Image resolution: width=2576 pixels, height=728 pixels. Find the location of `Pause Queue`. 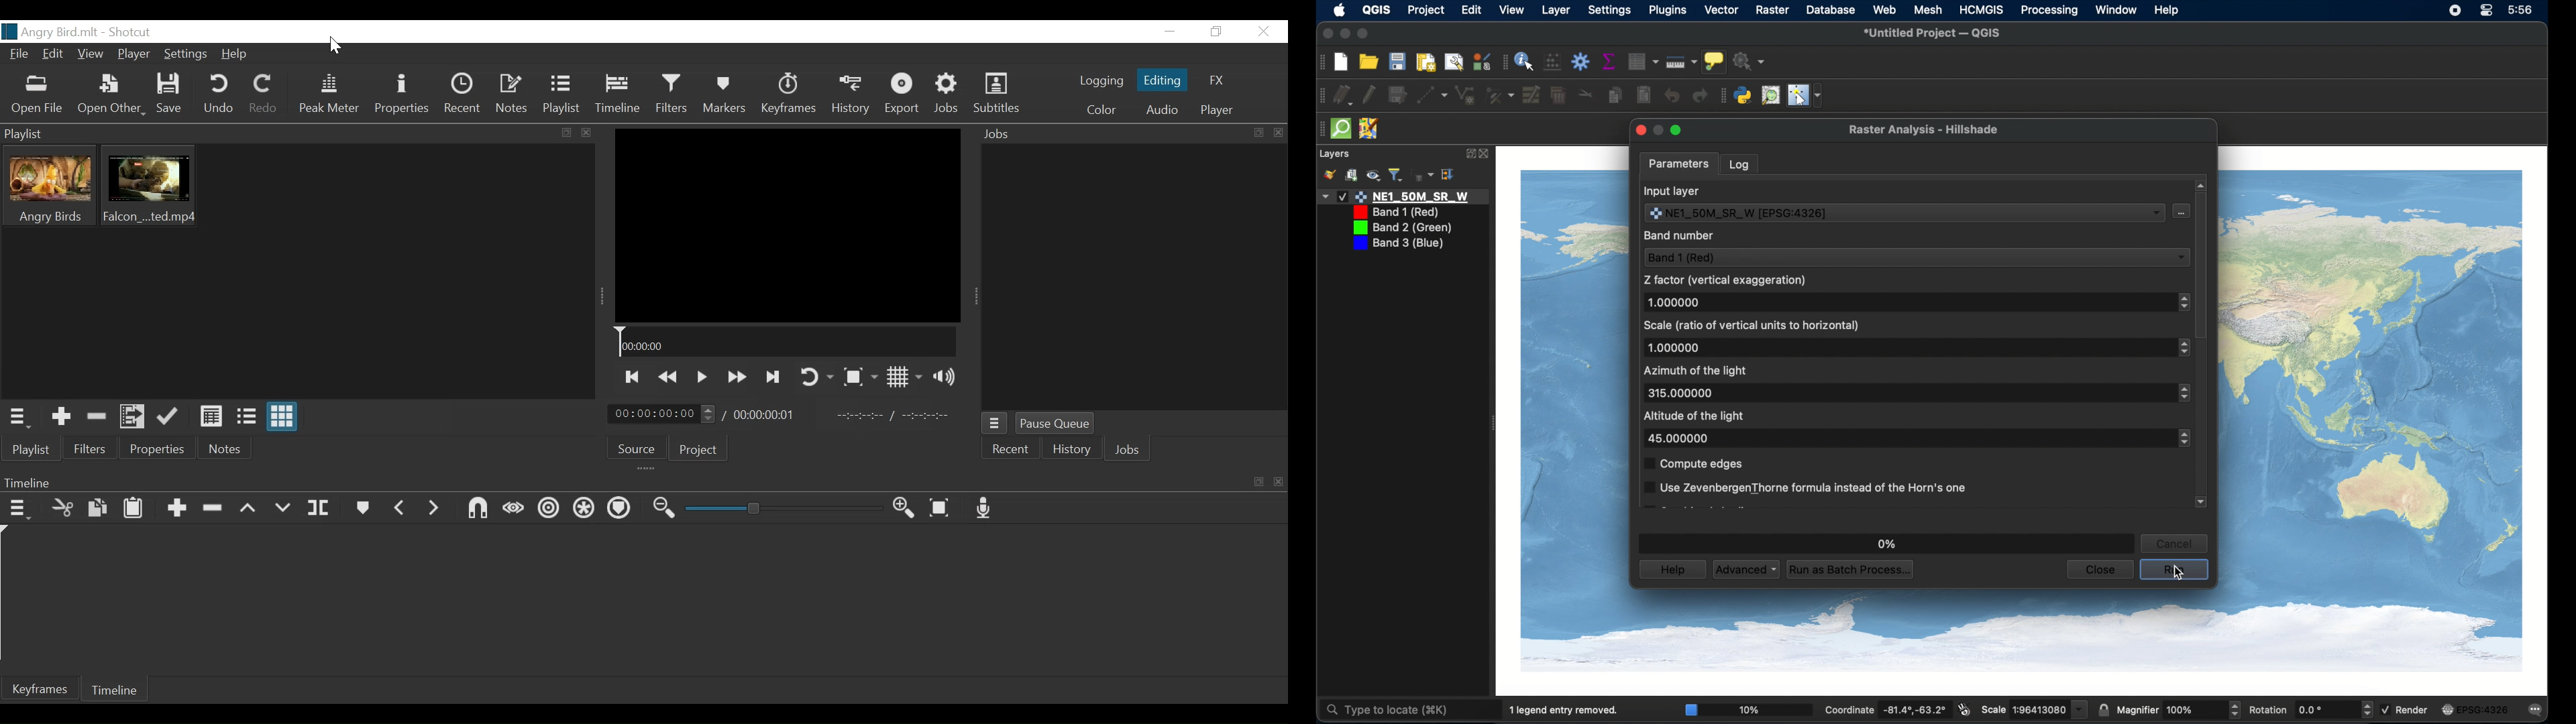

Pause Queue is located at coordinates (1059, 424).